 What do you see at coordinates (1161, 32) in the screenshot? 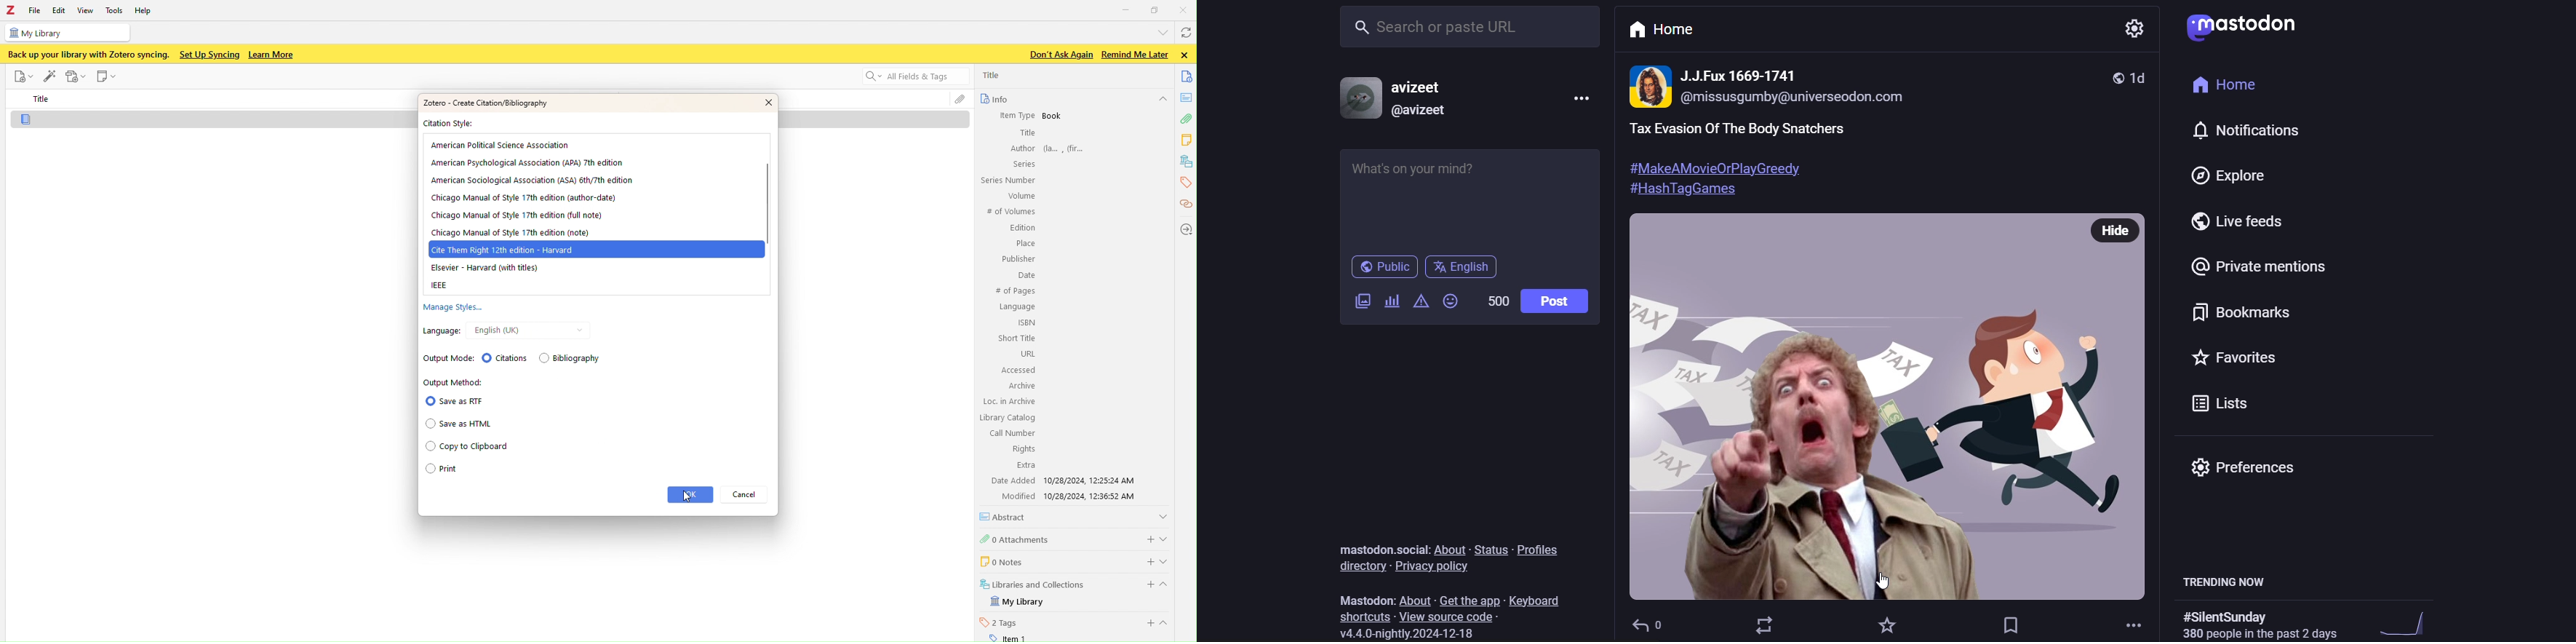
I see `dropdown` at bounding box center [1161, 32].